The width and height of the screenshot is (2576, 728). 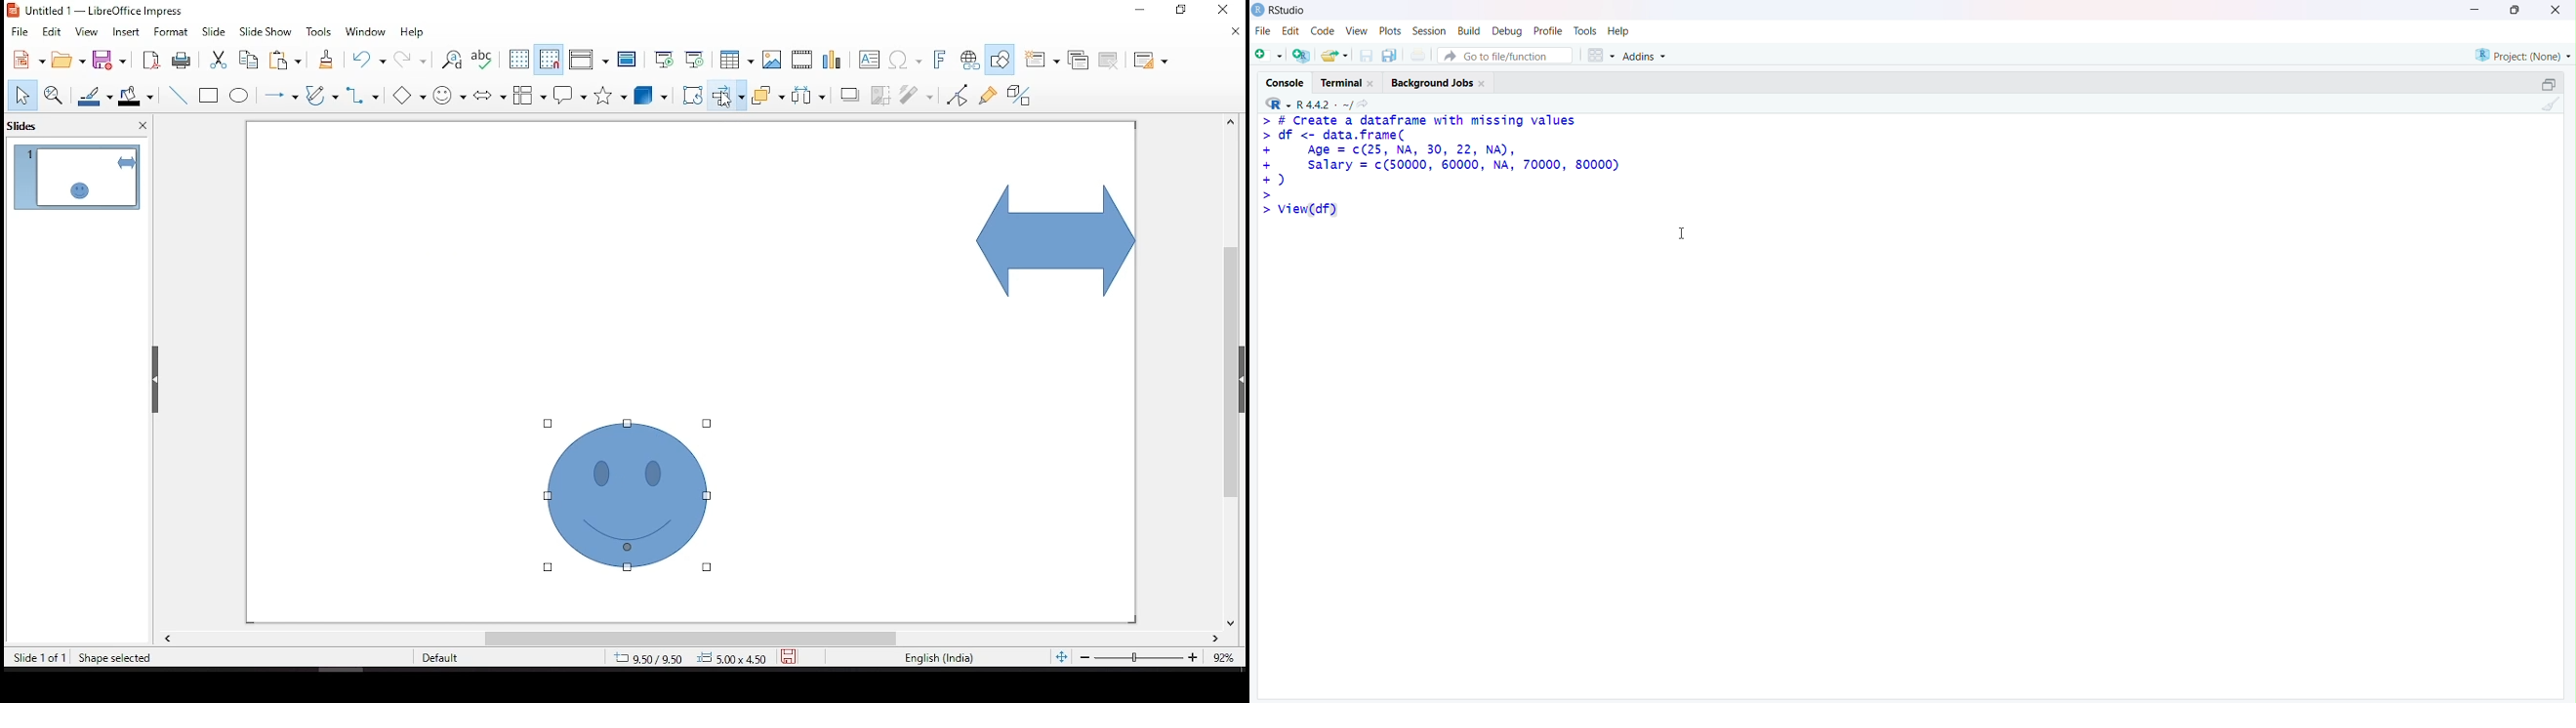 What do you see at coordinates (362, 97) in the screenshot?
I see `connectors` at bounding box center [362, 97].